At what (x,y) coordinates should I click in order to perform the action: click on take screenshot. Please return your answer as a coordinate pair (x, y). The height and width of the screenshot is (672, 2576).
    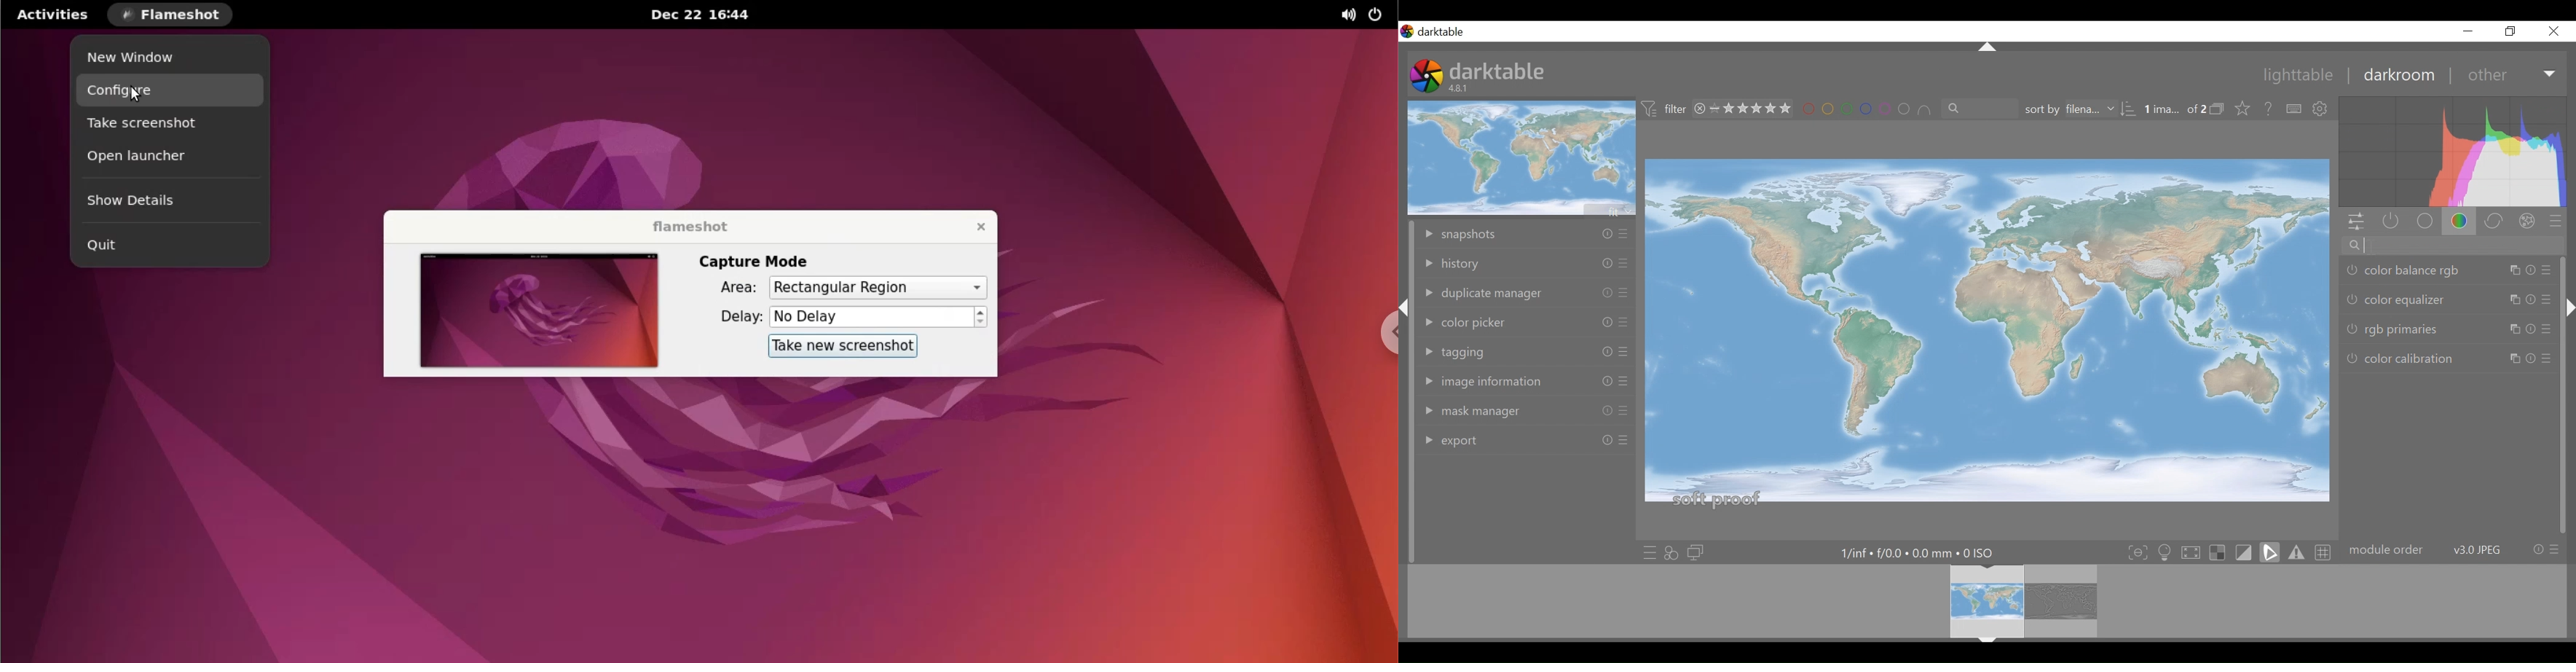
    Looking at the image, I should click on (168, 127).